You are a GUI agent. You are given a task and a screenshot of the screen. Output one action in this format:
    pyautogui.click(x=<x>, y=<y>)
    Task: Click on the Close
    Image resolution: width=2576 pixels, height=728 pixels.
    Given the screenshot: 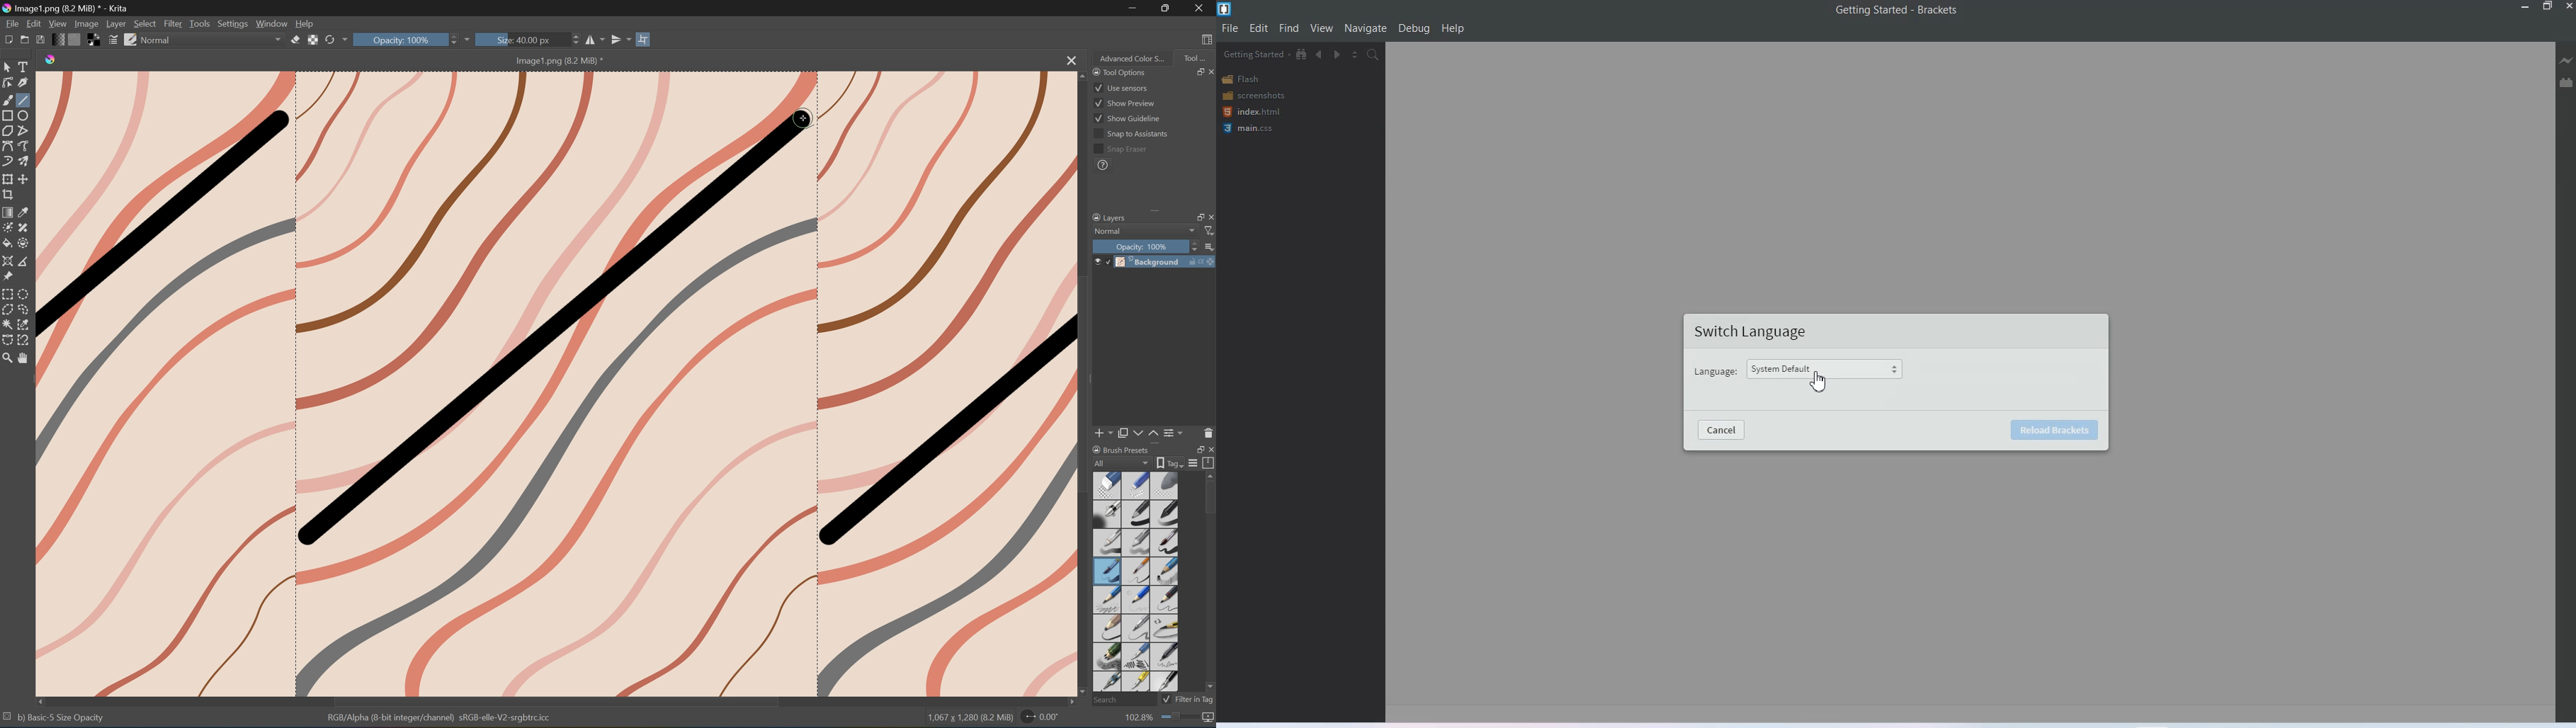 What is the action you would take?
    pyautogui.click(x=1069, y=60)
    